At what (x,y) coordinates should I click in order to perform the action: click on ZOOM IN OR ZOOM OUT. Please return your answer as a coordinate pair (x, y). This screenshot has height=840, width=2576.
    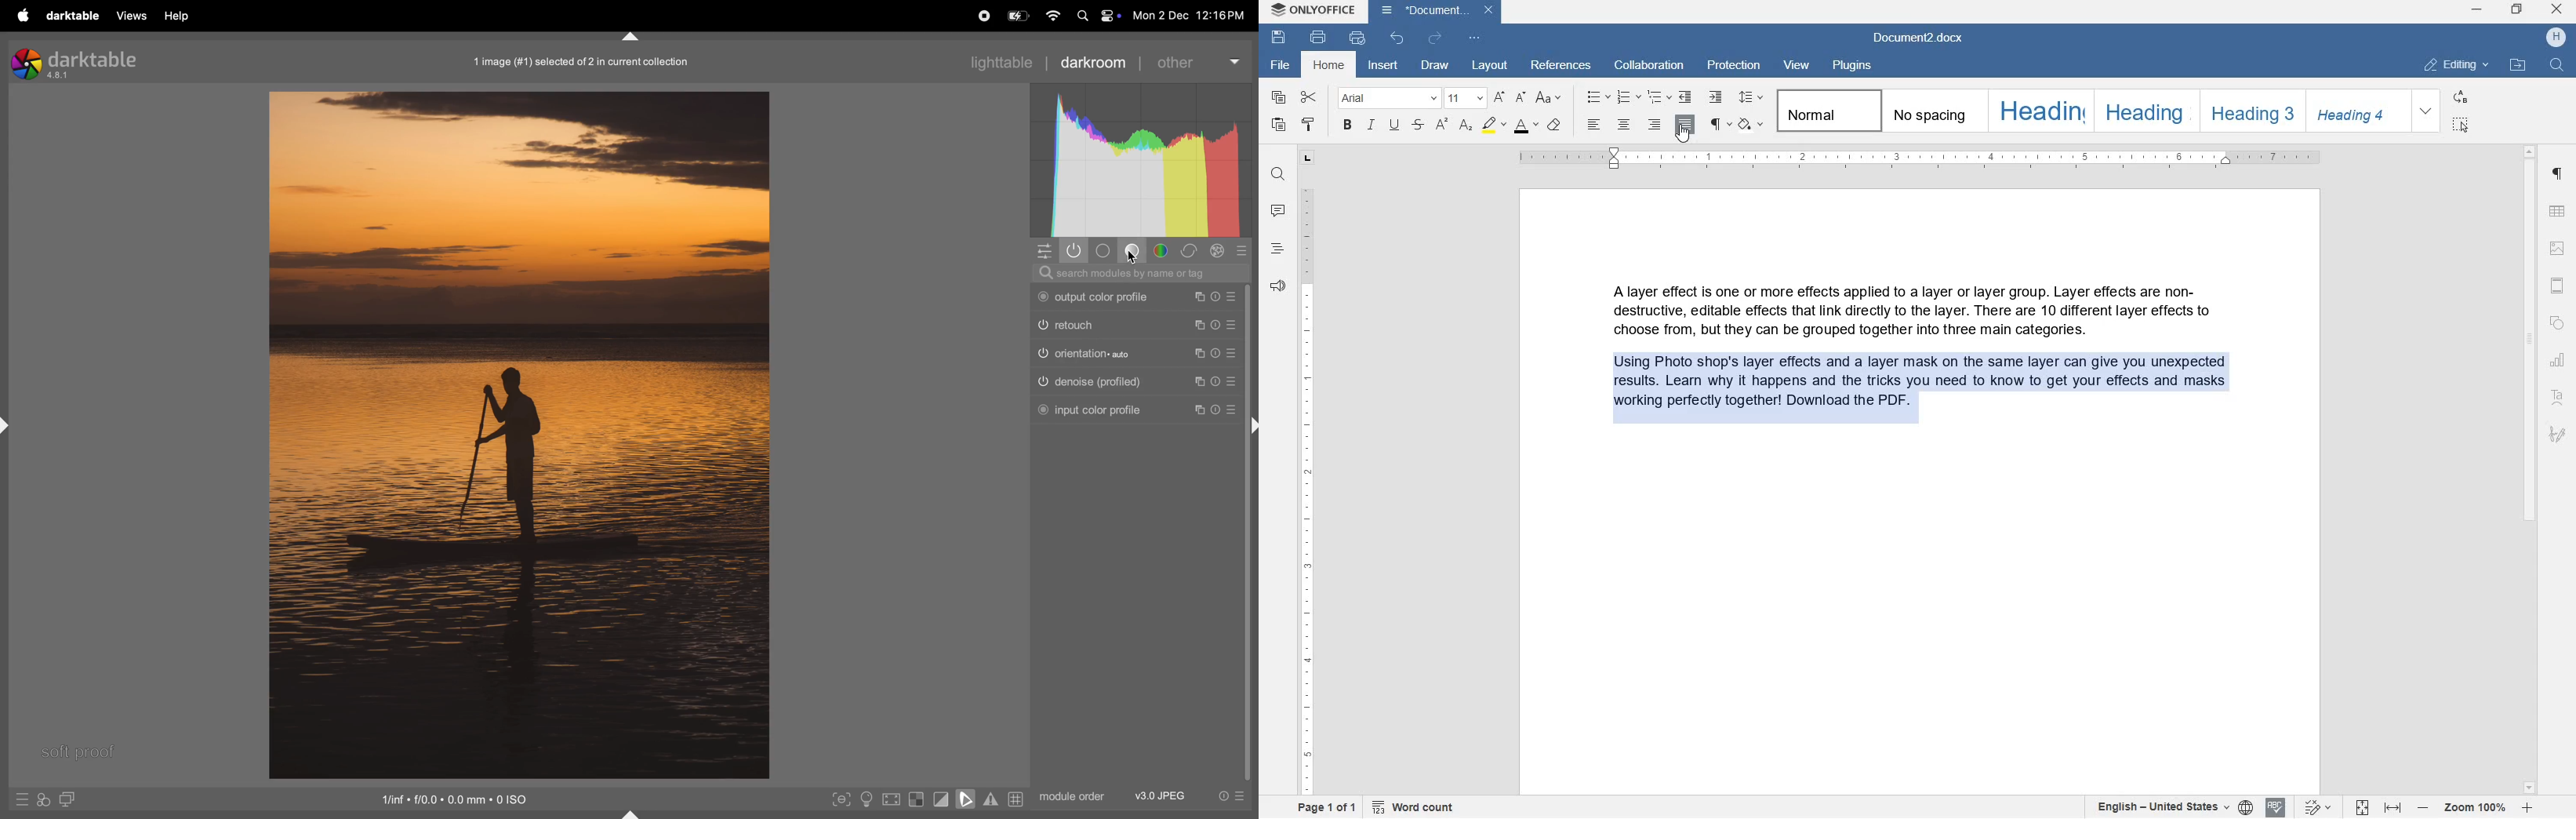
    Looking at the image, I should click on (2475, 808).